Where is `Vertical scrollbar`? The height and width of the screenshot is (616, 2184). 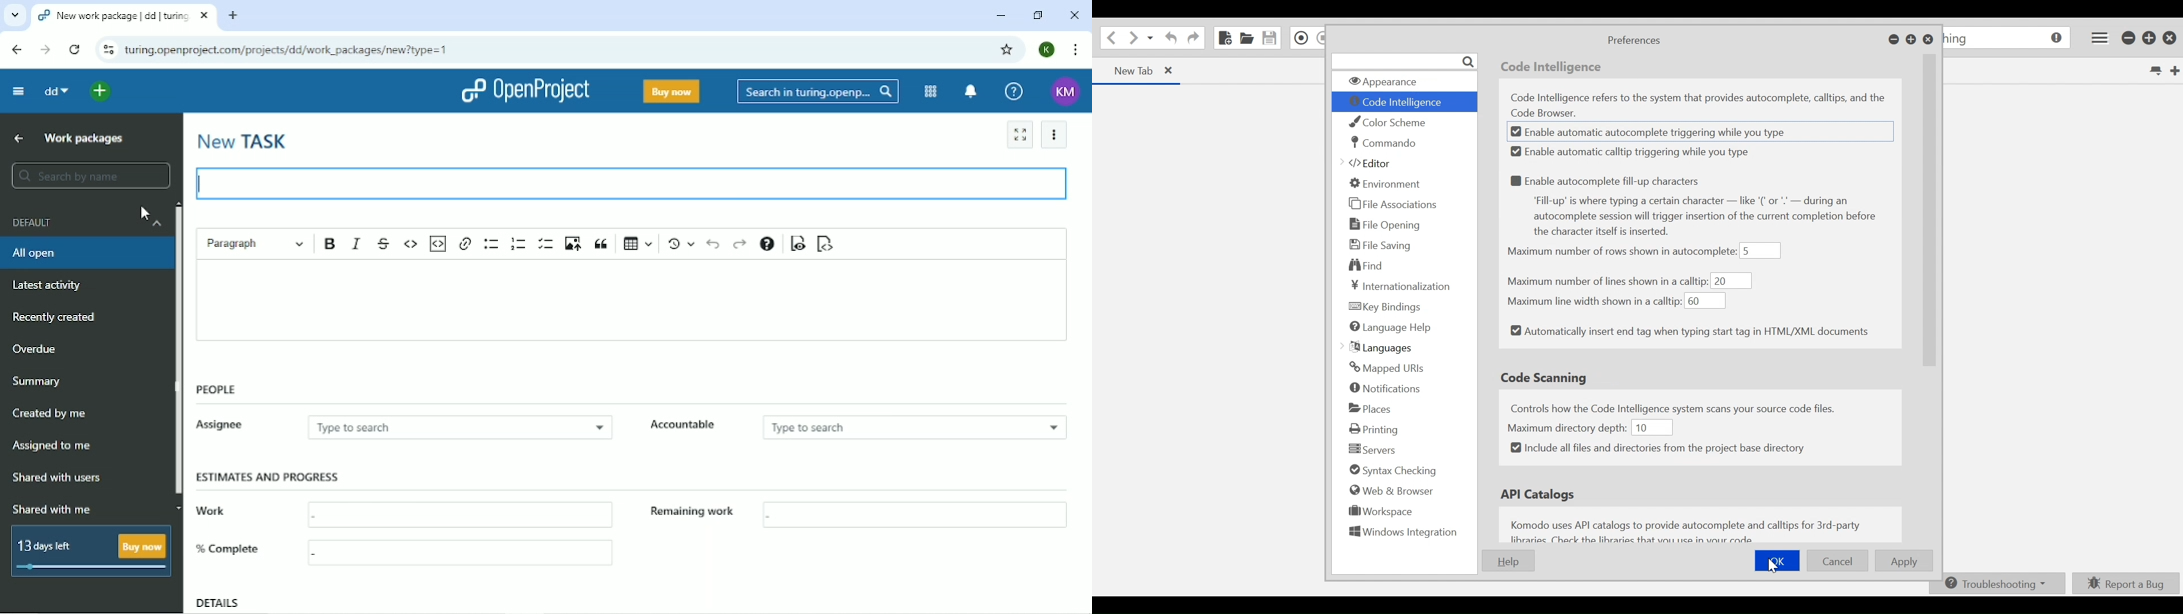
Vertical scrollbar is located at coordinates (177, 360).